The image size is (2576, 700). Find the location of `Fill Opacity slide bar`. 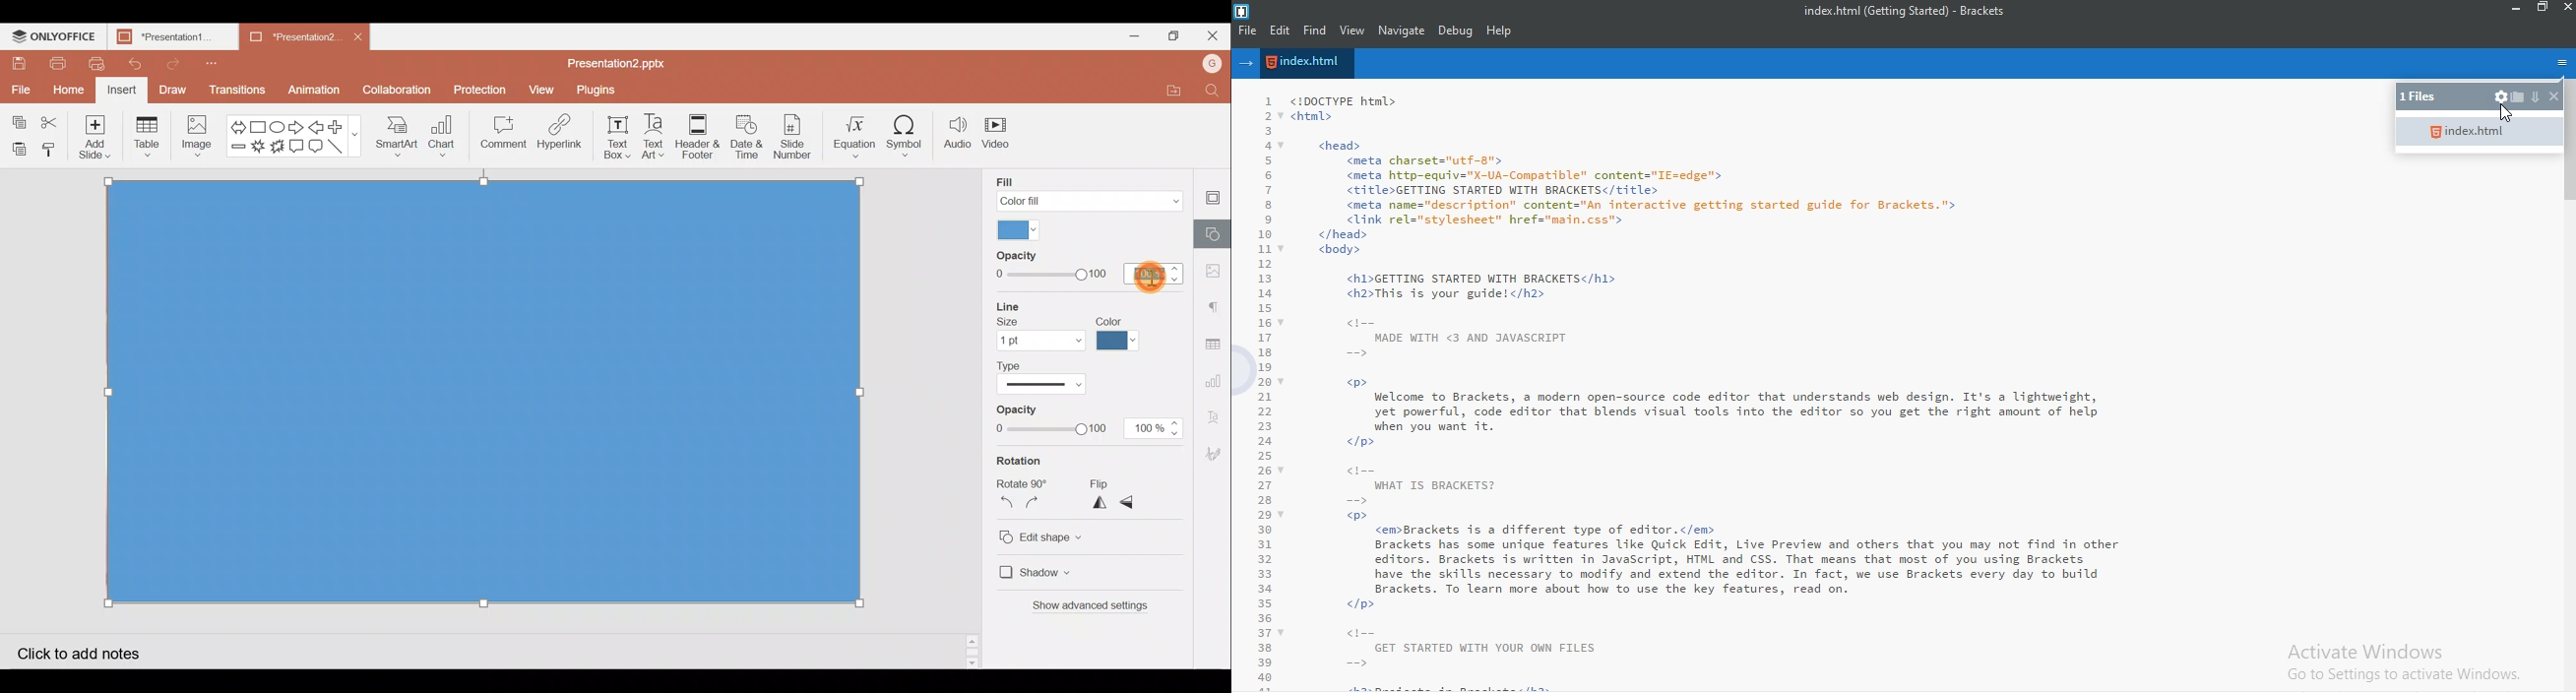

Fill Opacity slide bar is located at coordinates (1050, 266).